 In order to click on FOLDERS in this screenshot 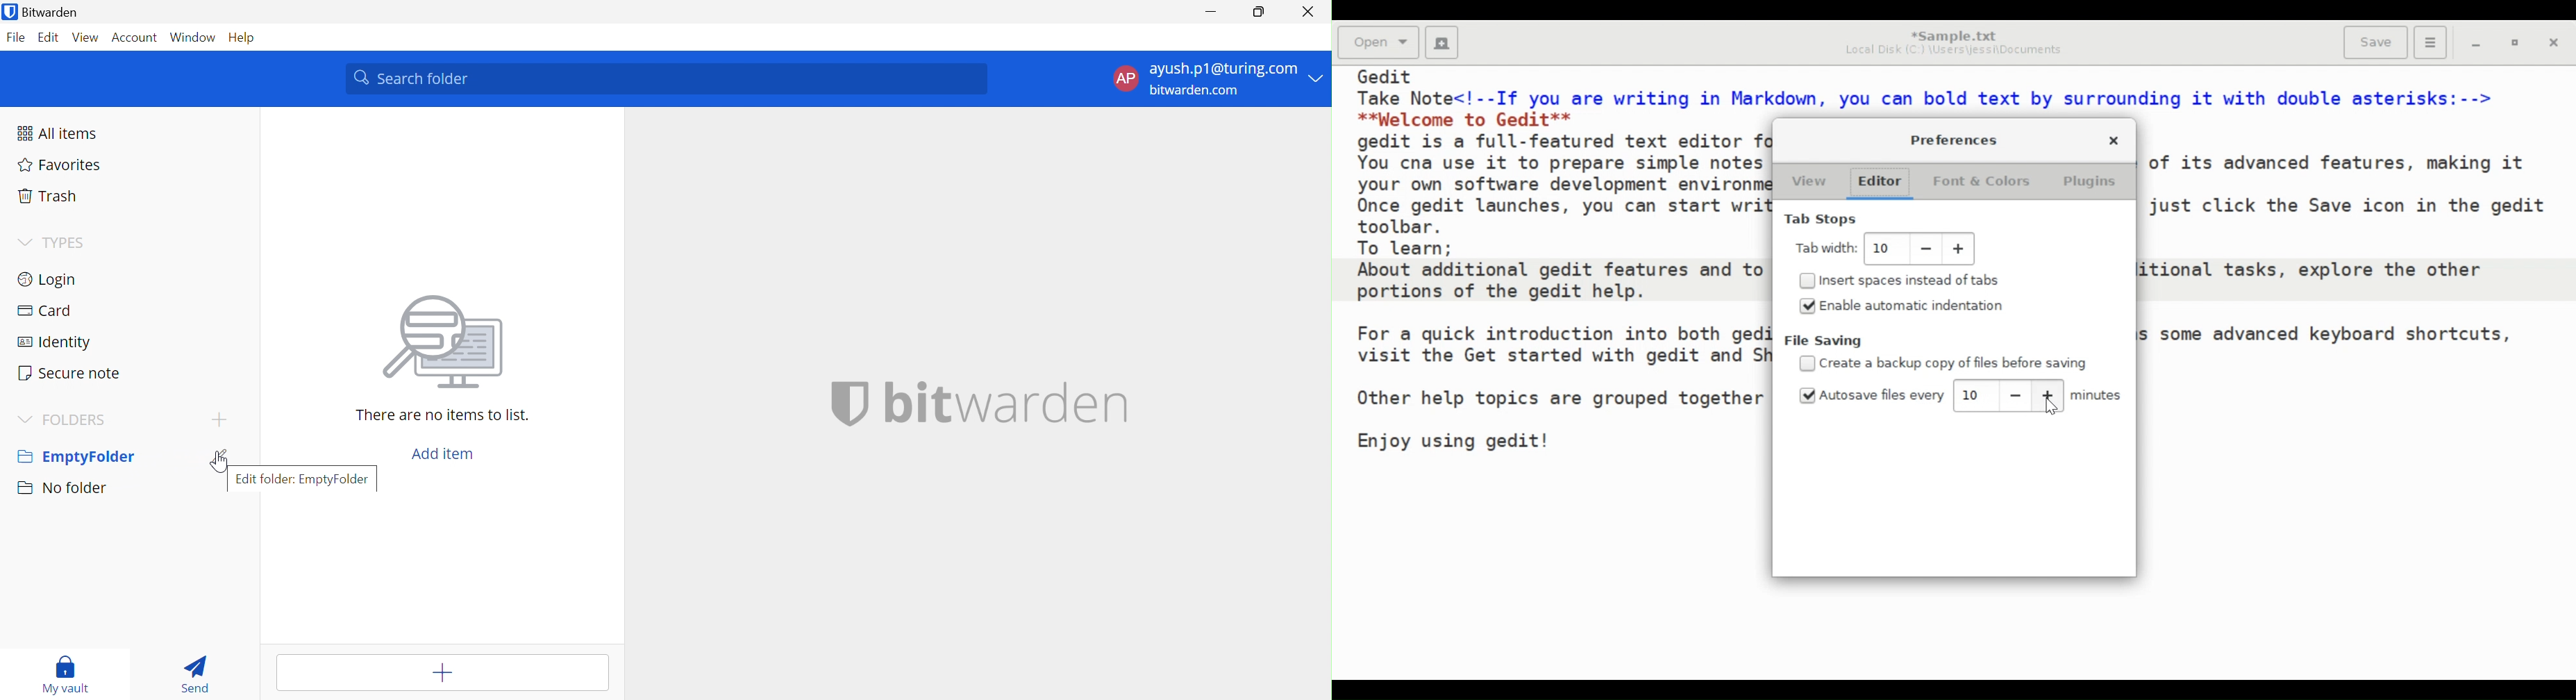, I will do `click(78, 420)`.